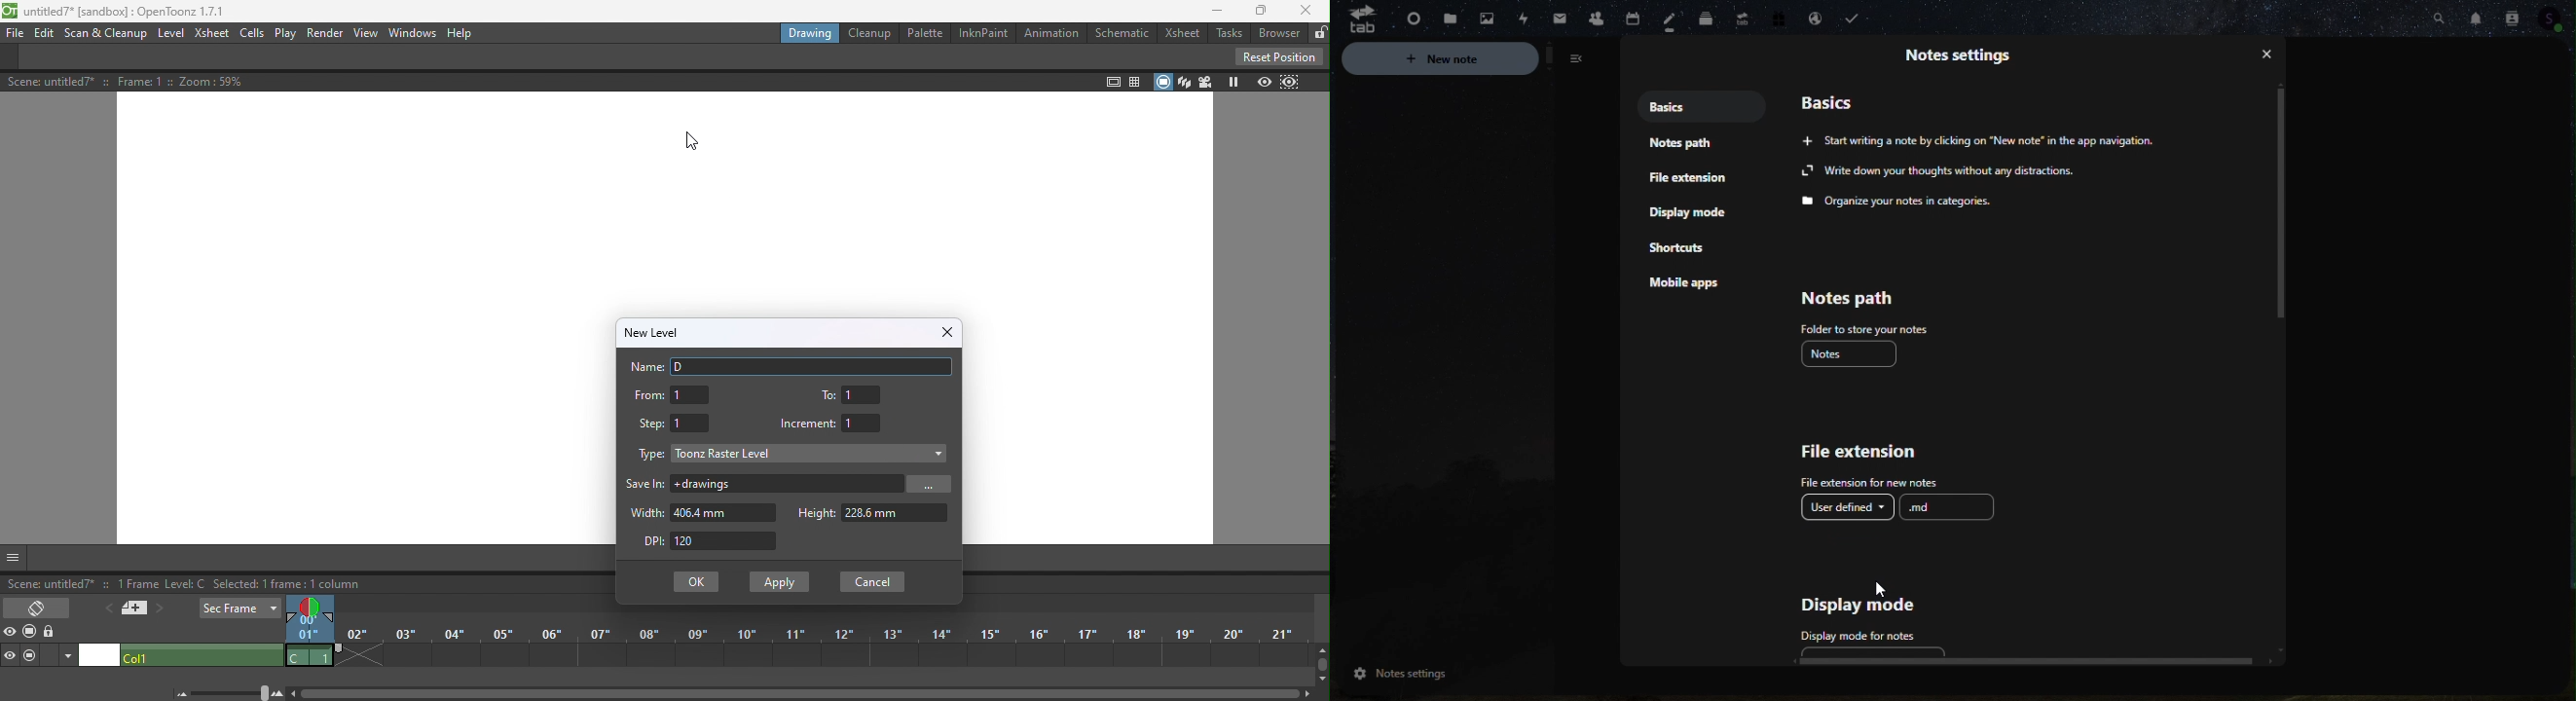  Describe the element at coordinates (1948, 188) in the screenshot. I see `Text` at that location.